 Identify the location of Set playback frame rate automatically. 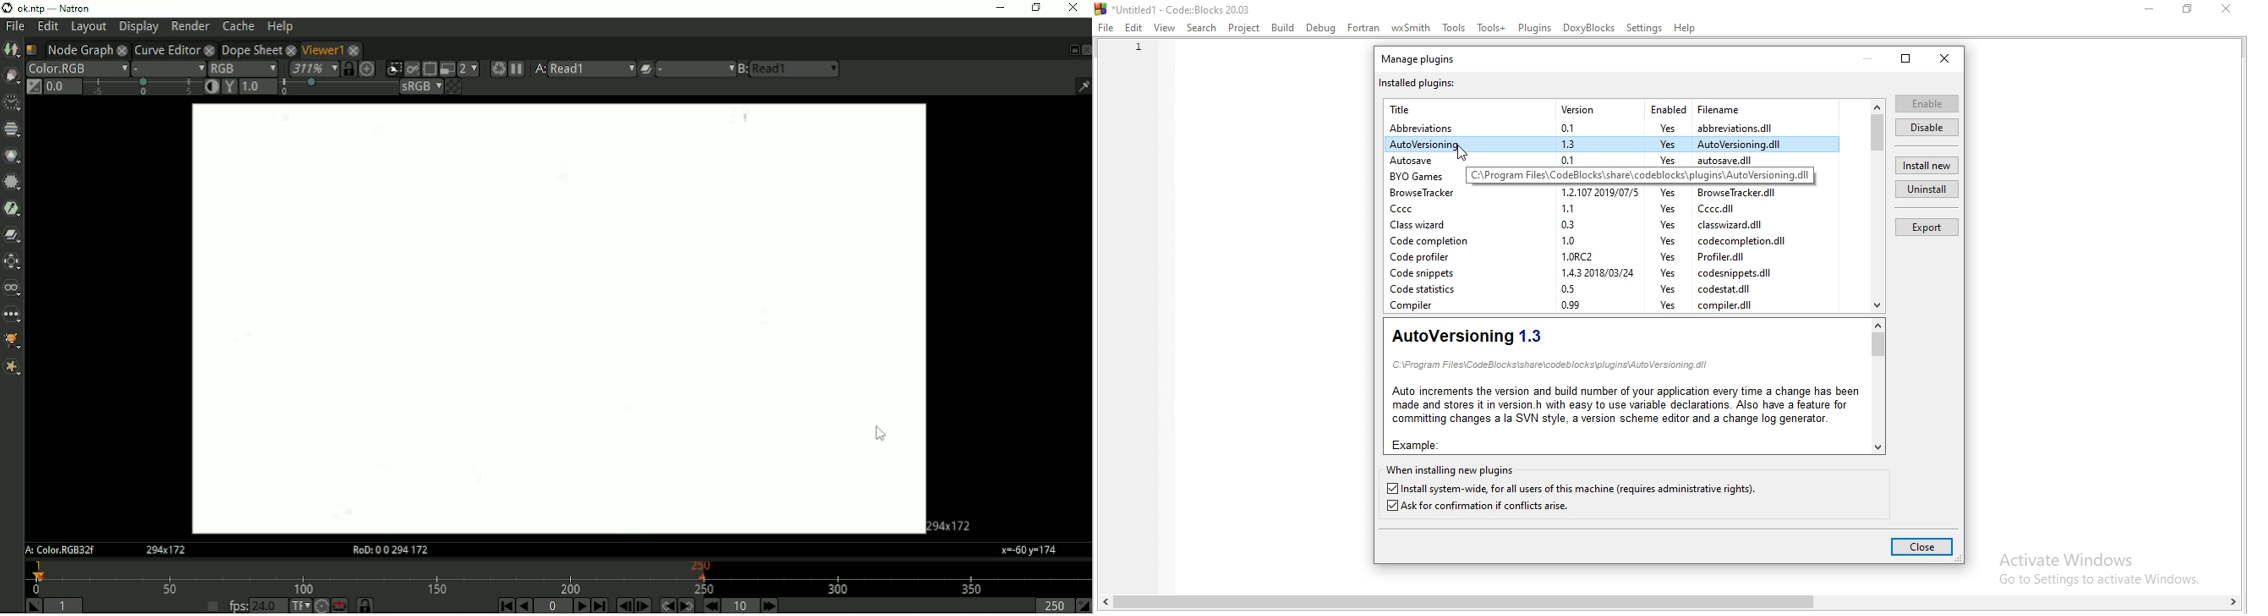
(213, 606).